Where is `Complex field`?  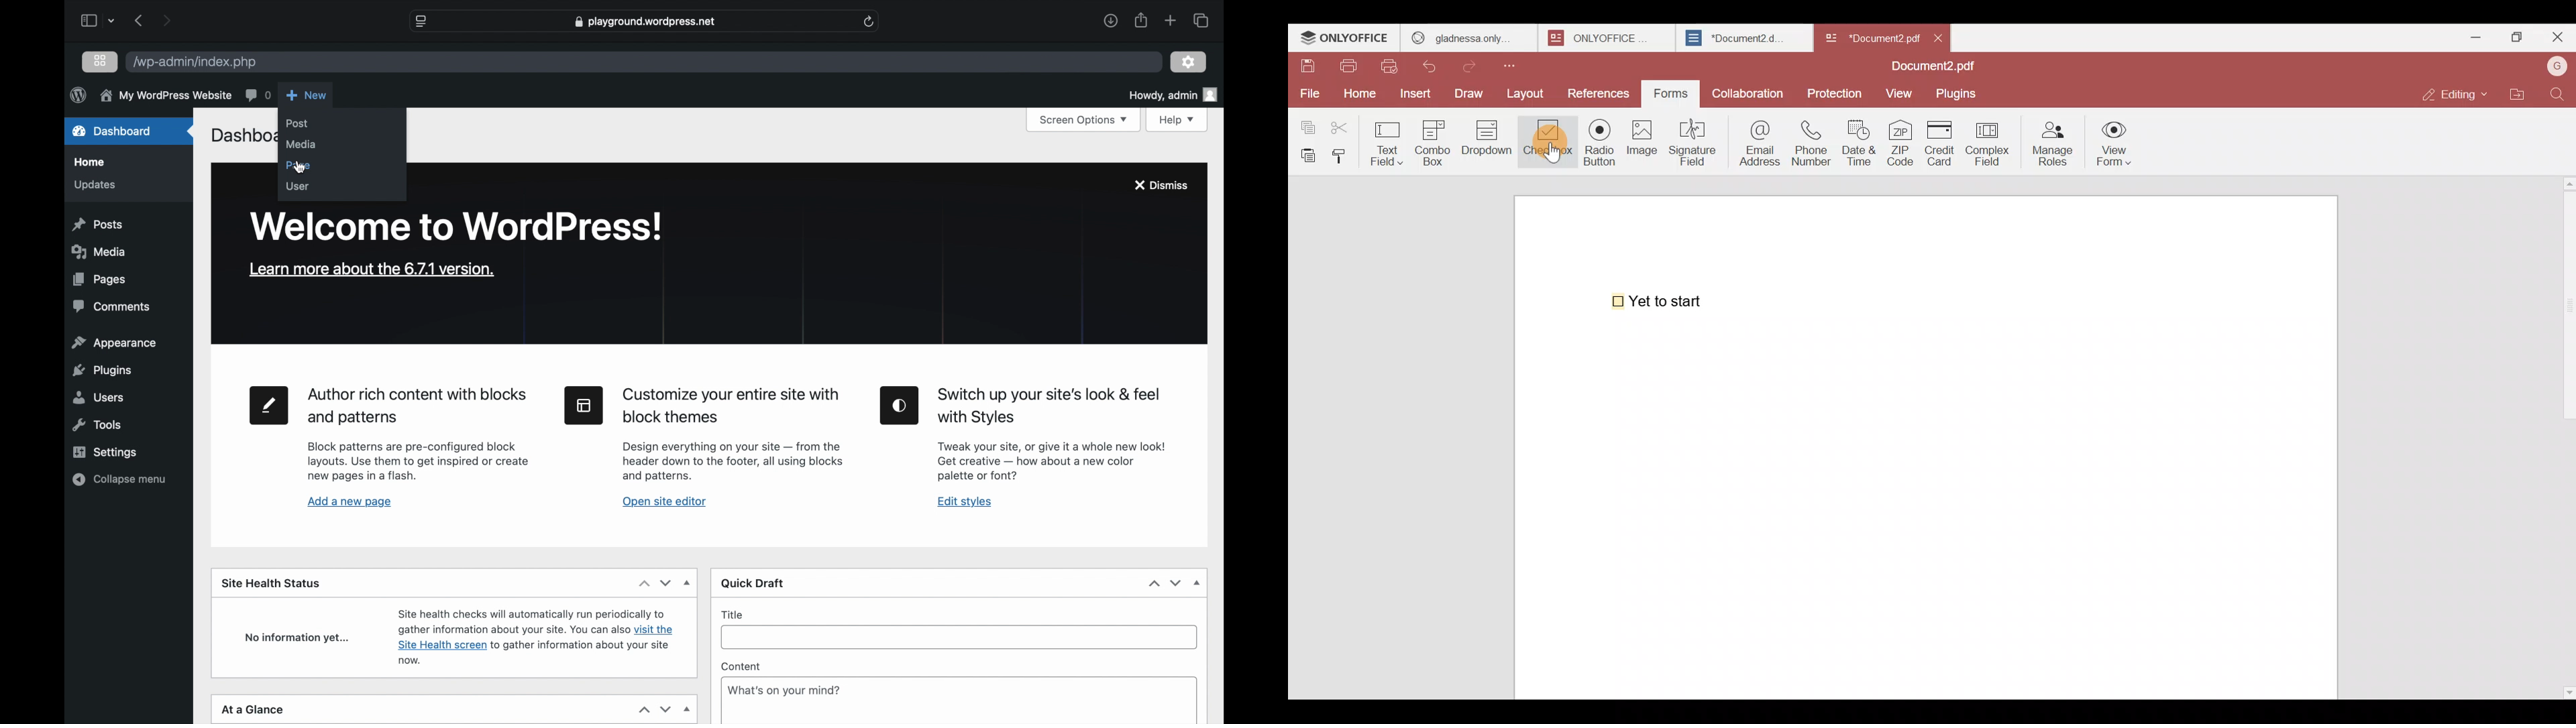
Complex field is located at coordinates (1986, 145).